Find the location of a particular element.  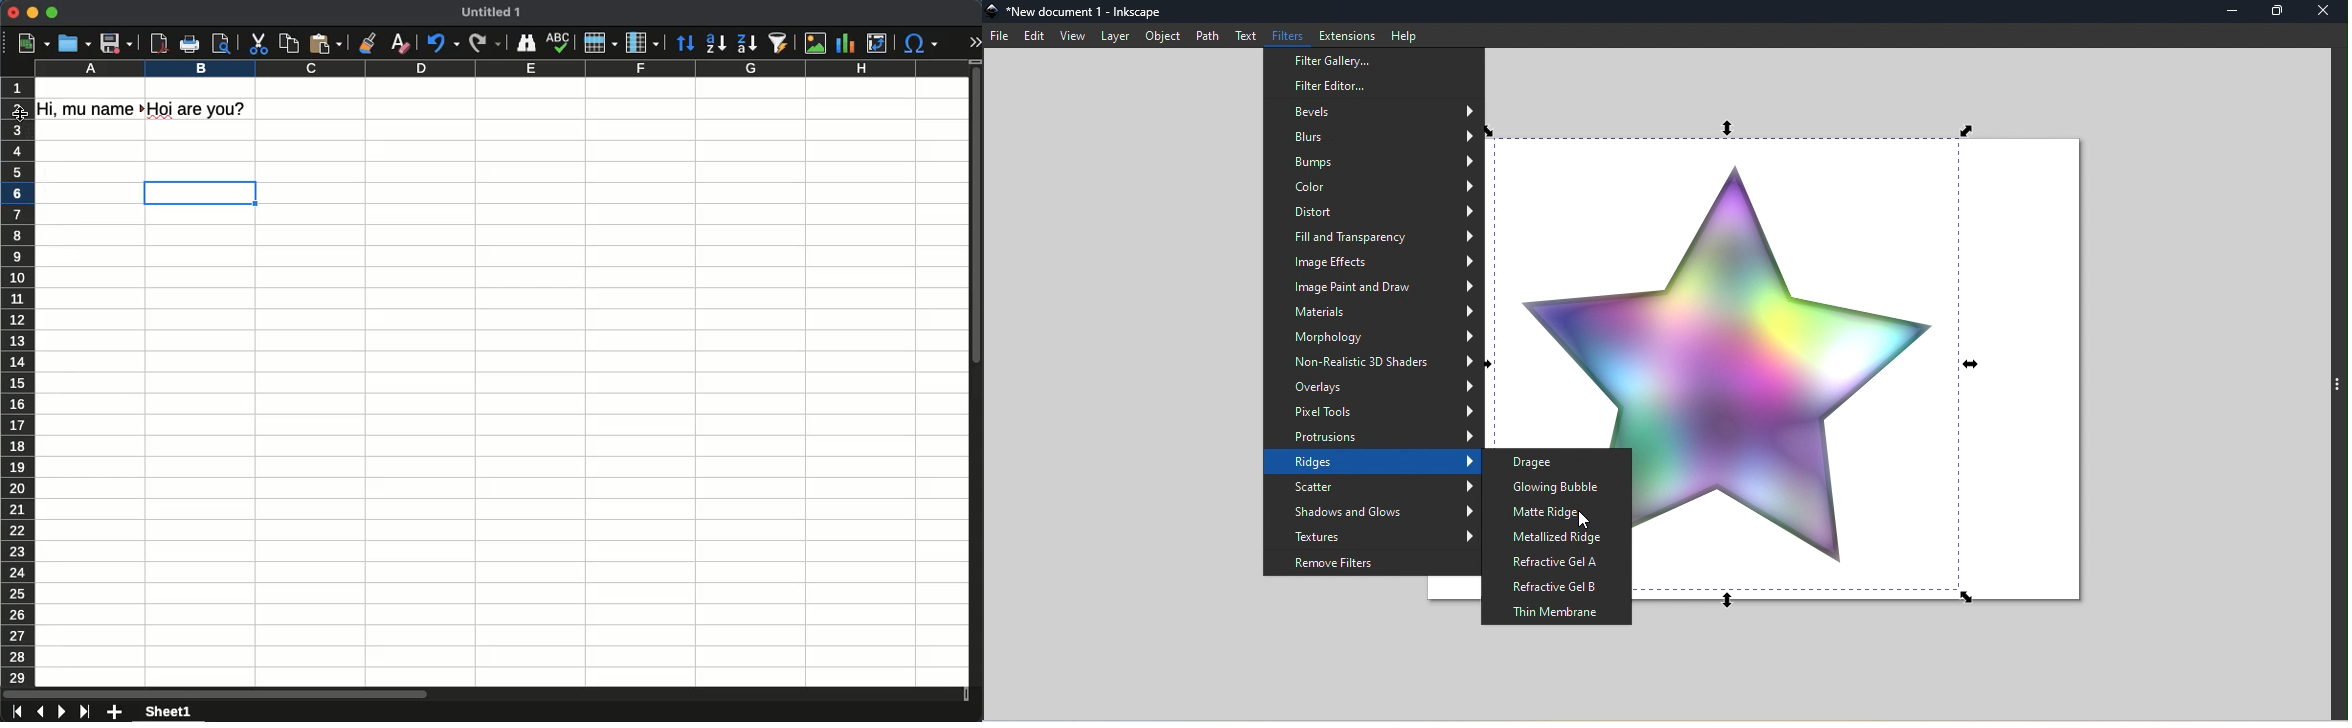

sheet 1 is located at coordinates (169, 712).